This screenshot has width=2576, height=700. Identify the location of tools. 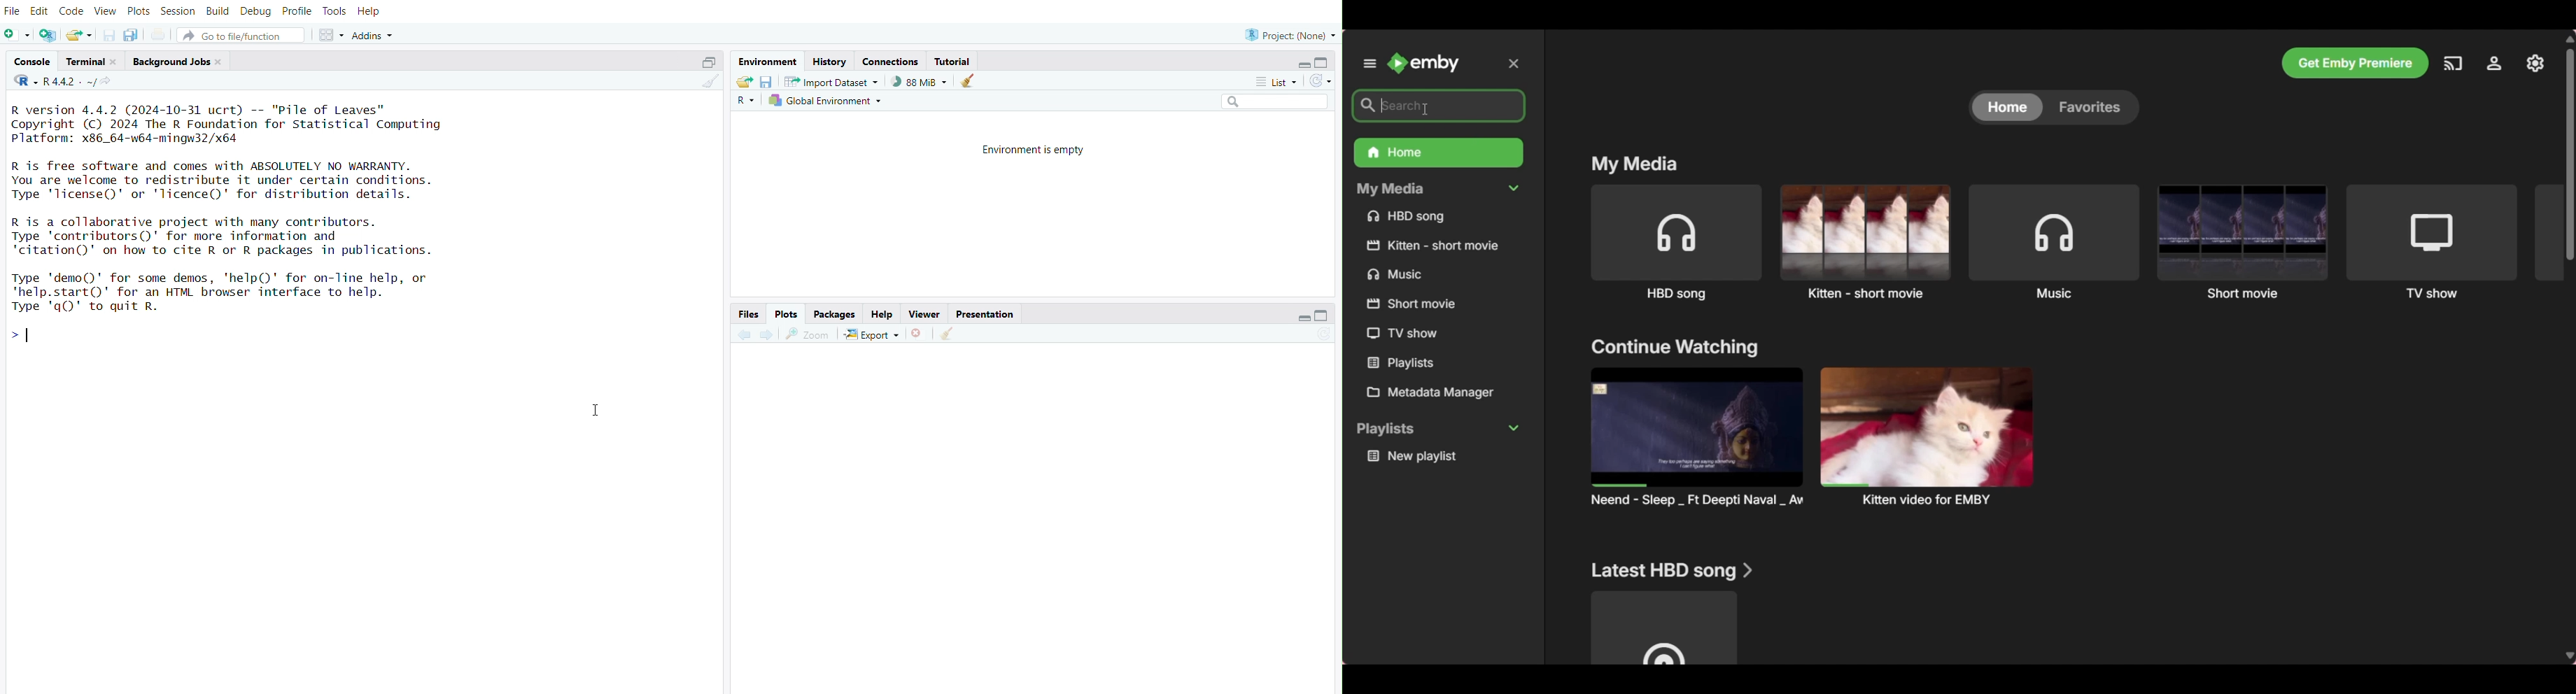
(335, 9).